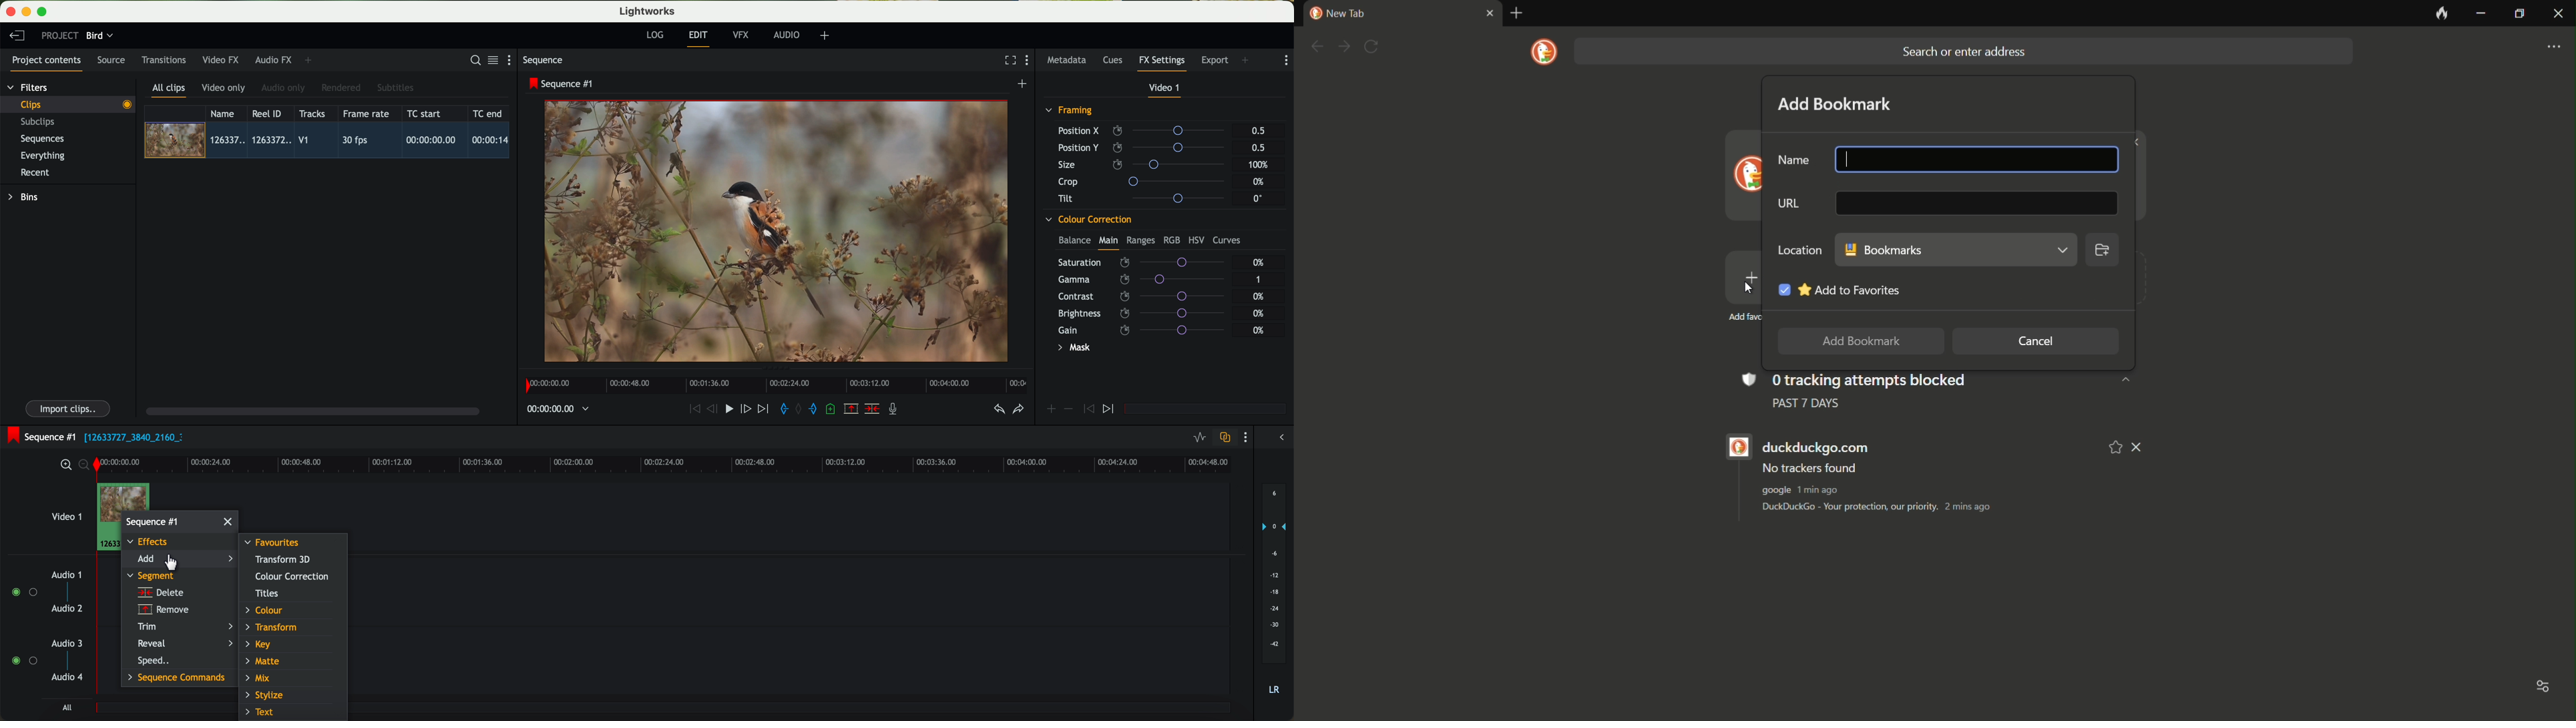 Image resolution: width=2576 pixels, height=728 pixels. I want to click on bookmark, so click(1956, 250).